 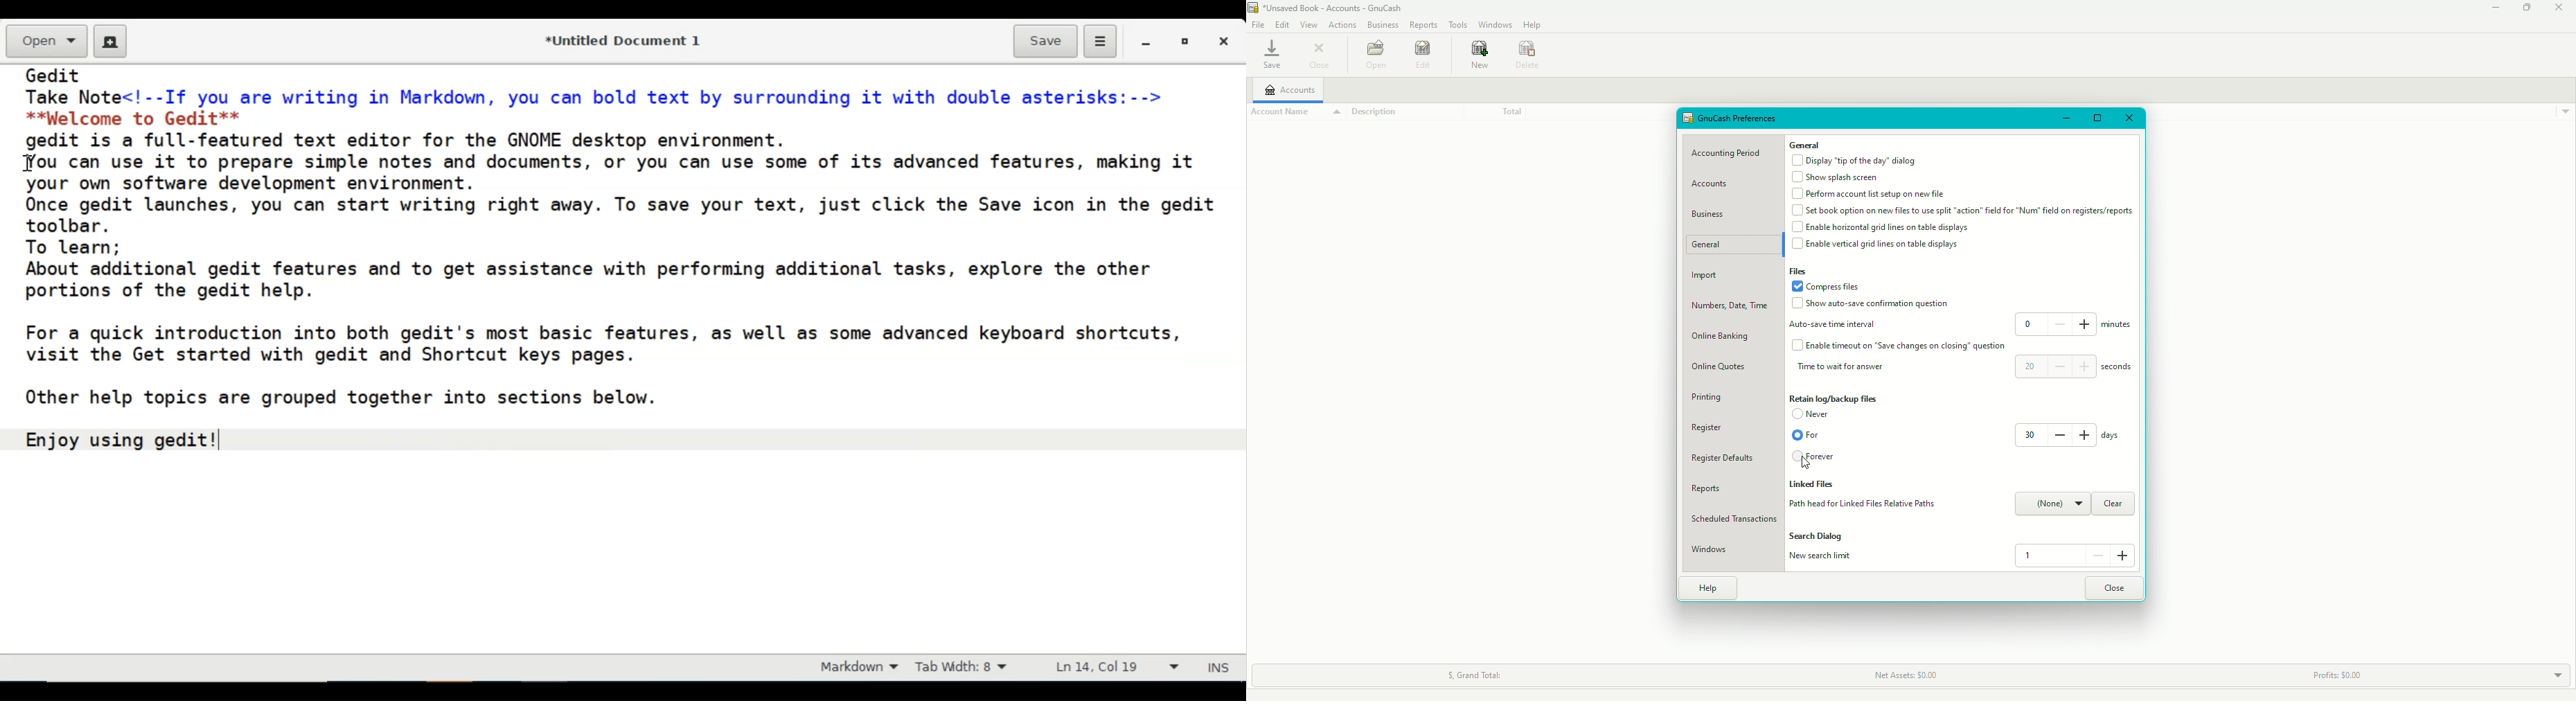 I want to click on 0, so click(x=2057, y=323).